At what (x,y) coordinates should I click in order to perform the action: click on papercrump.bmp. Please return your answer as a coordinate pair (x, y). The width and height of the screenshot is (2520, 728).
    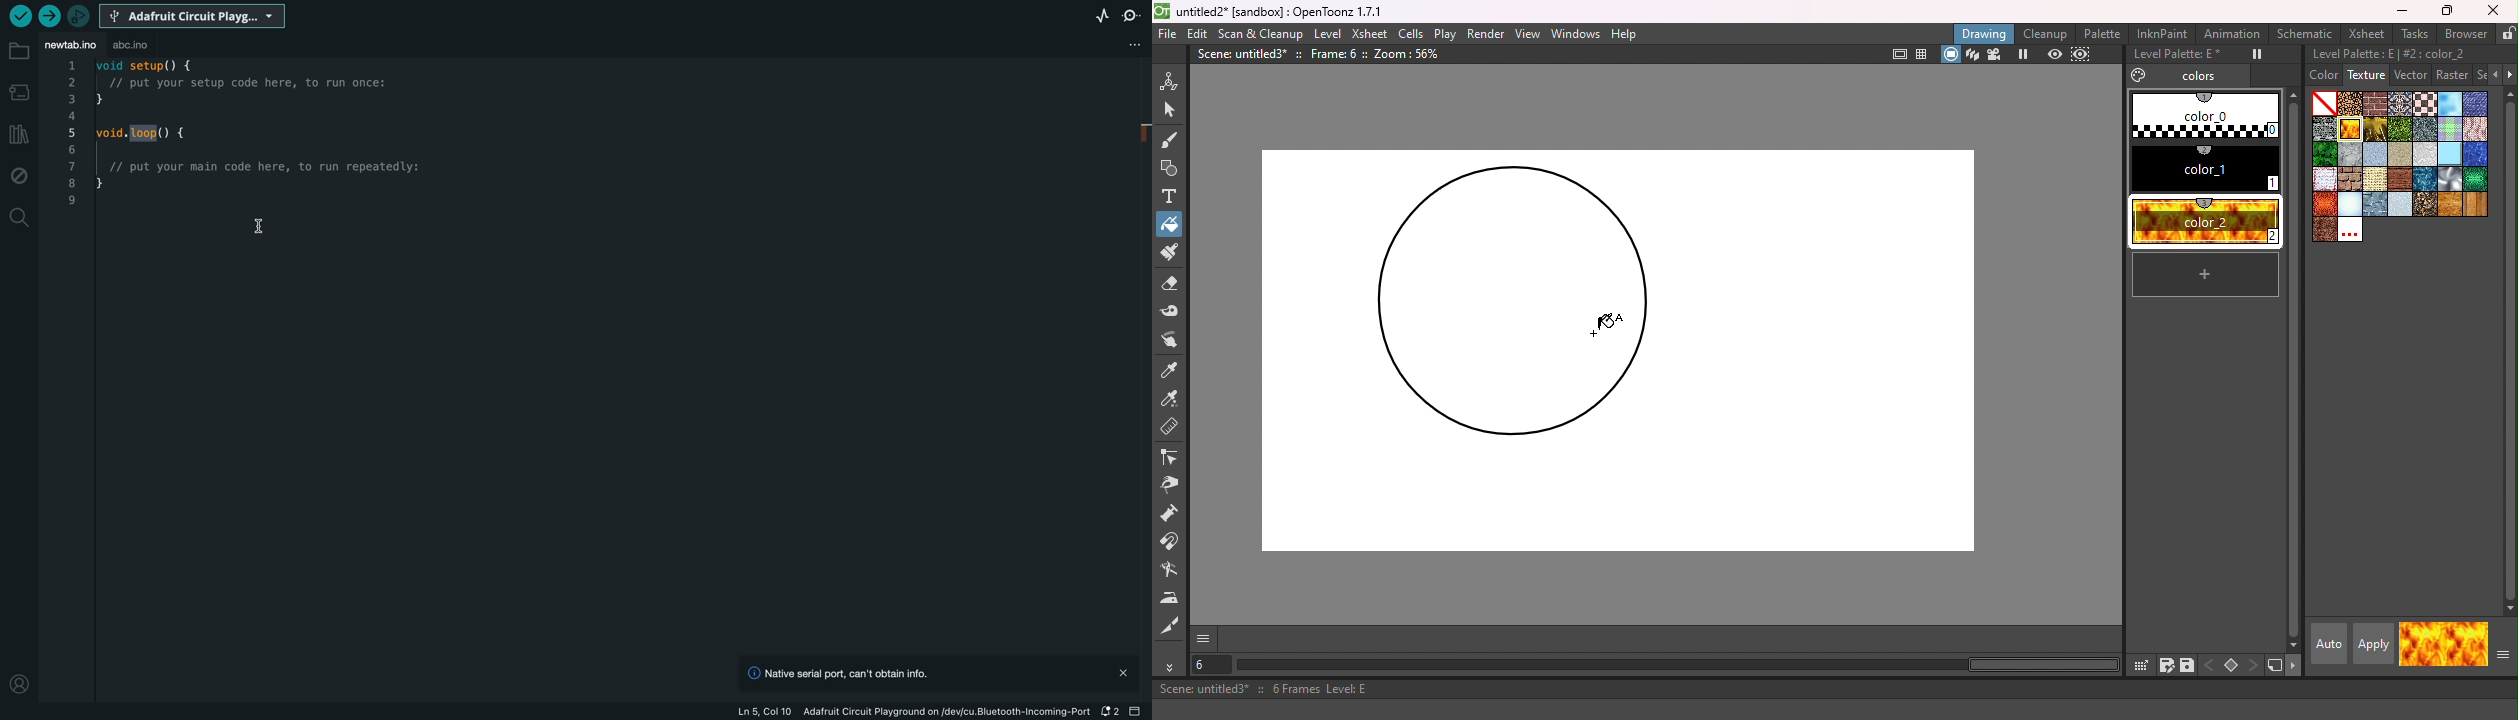
    Looking at the image, I should click on (2425, 153).